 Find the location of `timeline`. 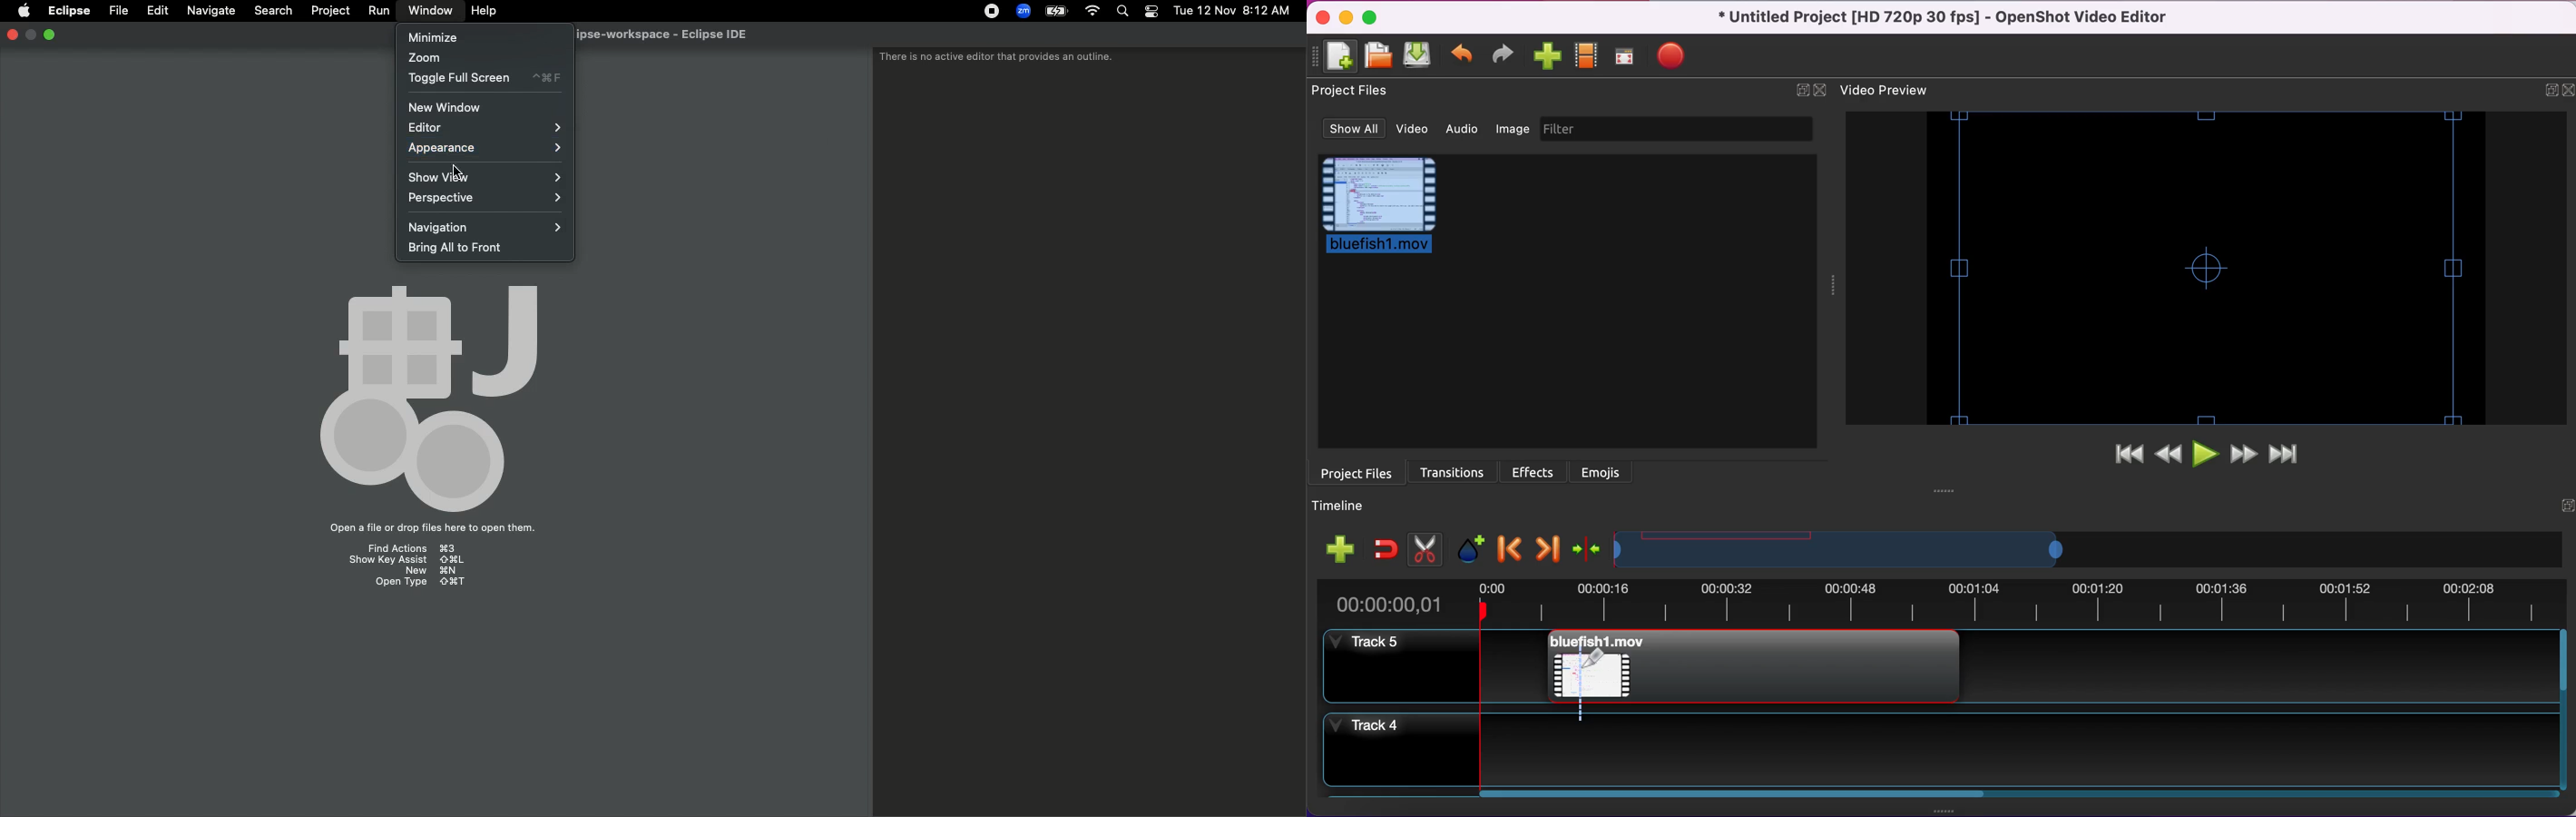

timeline is located at coordinates (1854, 550).